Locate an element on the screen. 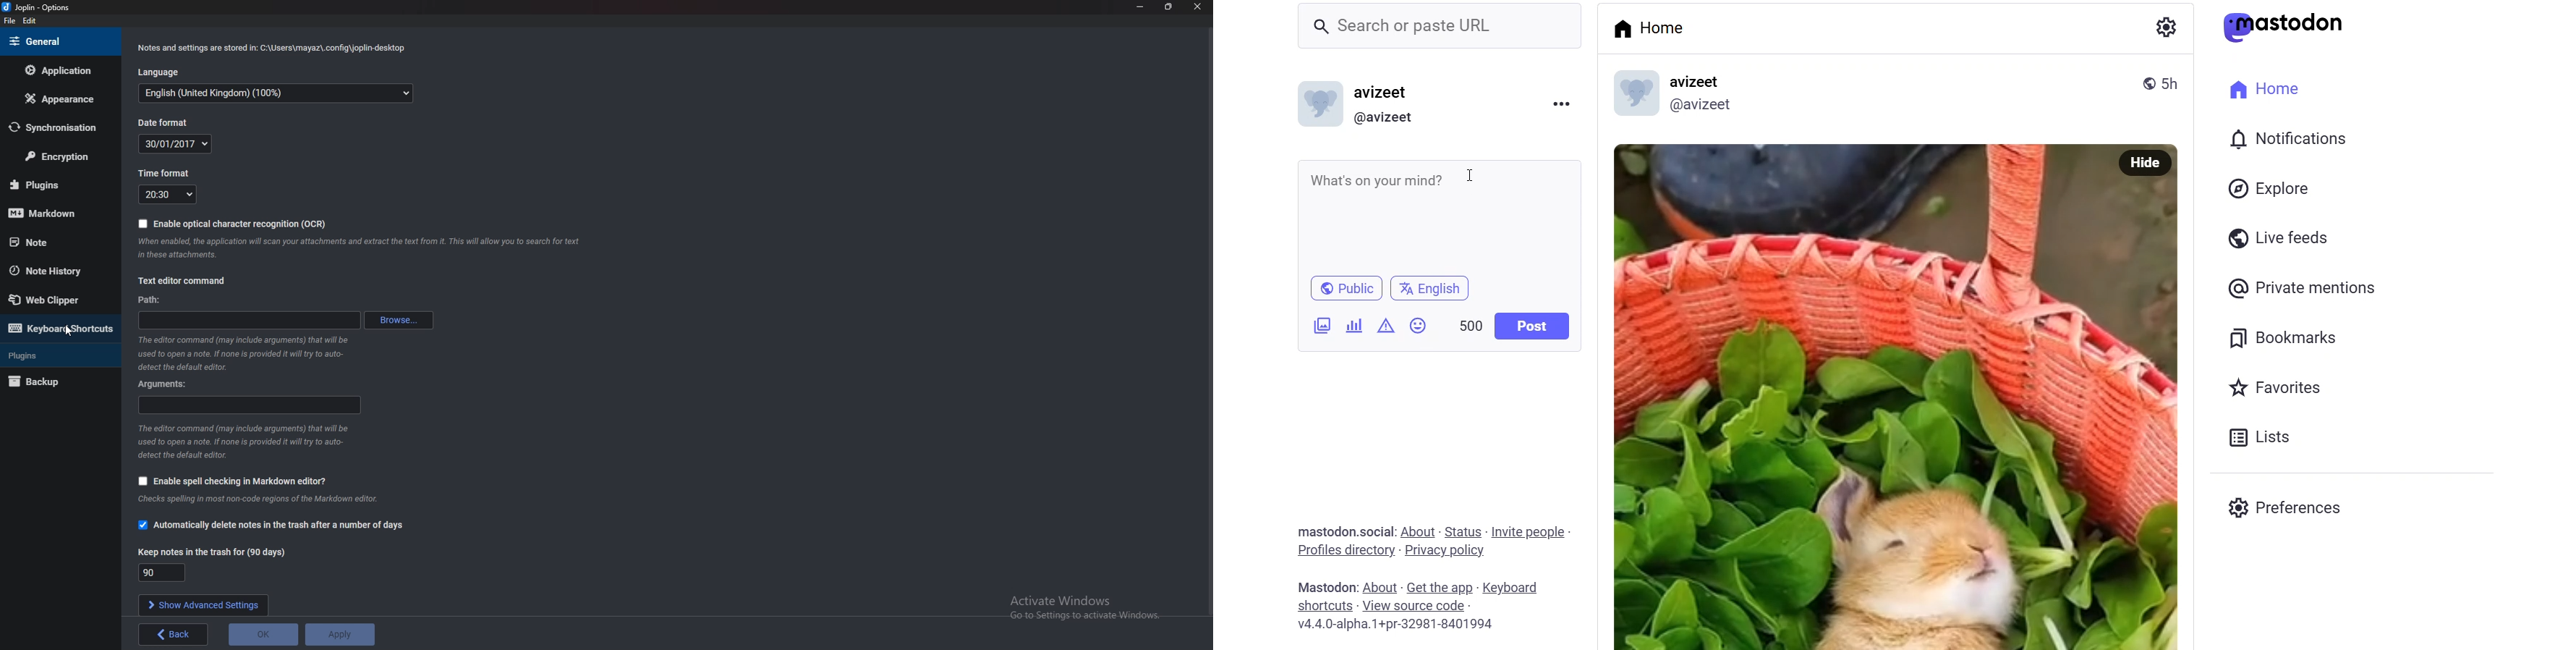 Image resolution: width=2576 pixels, height=672 pixels. public is located at coordinates (2144, 81).